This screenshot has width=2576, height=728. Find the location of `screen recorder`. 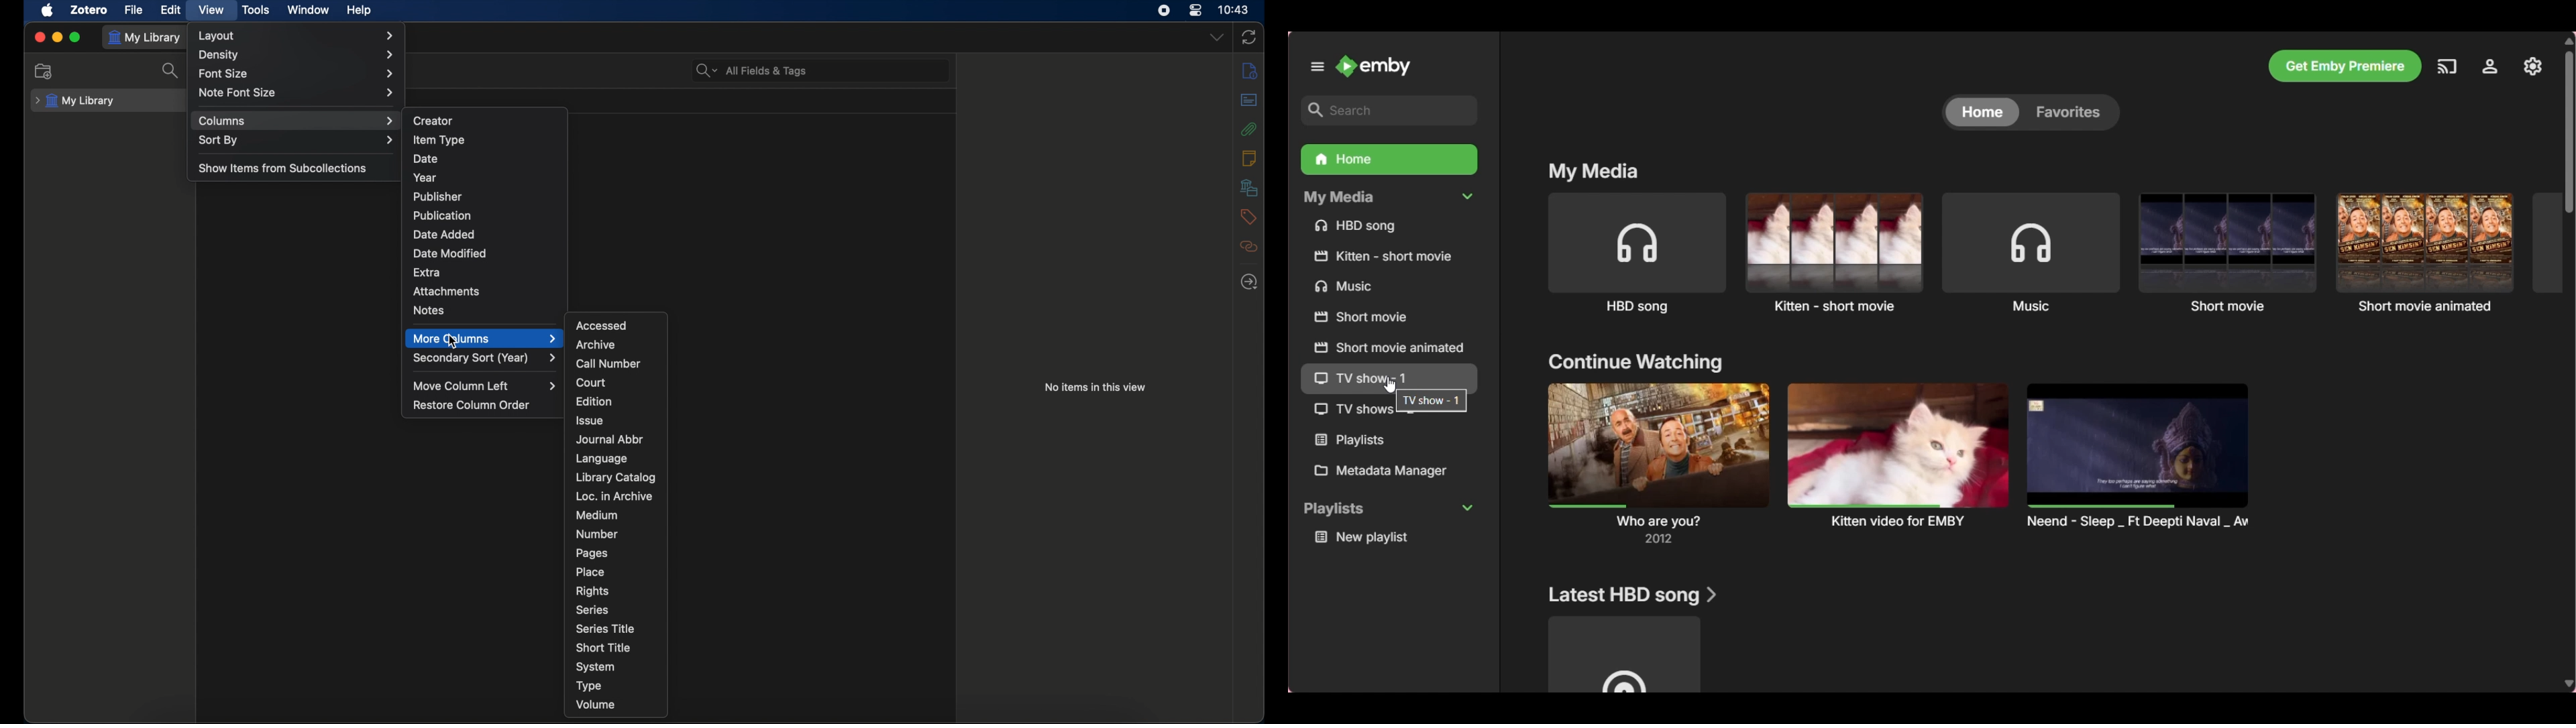

screen recorder is located at coordinates (1166, 11).